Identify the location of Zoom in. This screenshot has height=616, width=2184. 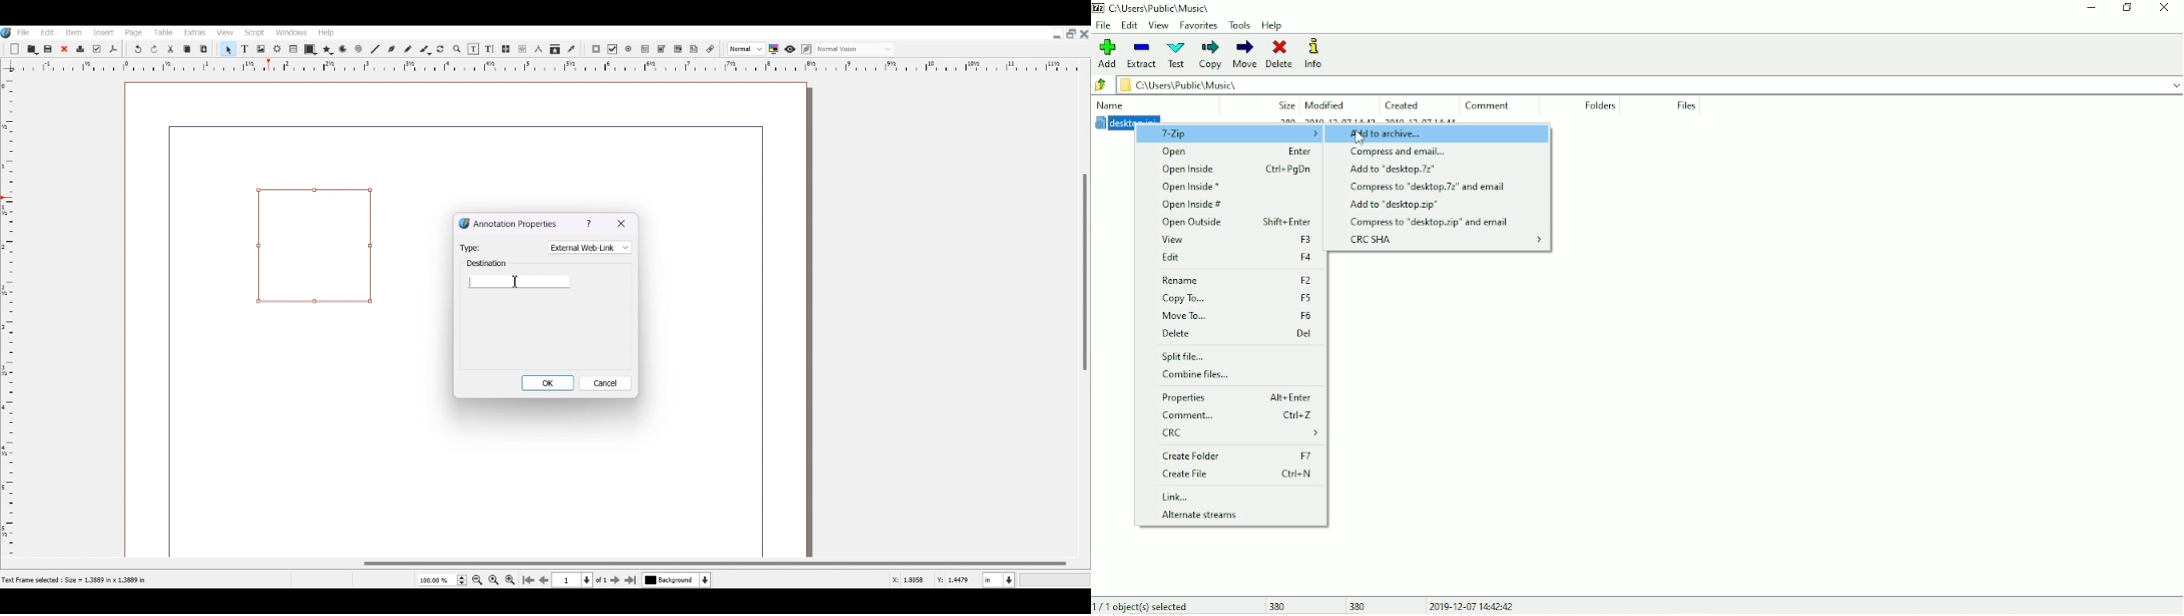
(510, 579).